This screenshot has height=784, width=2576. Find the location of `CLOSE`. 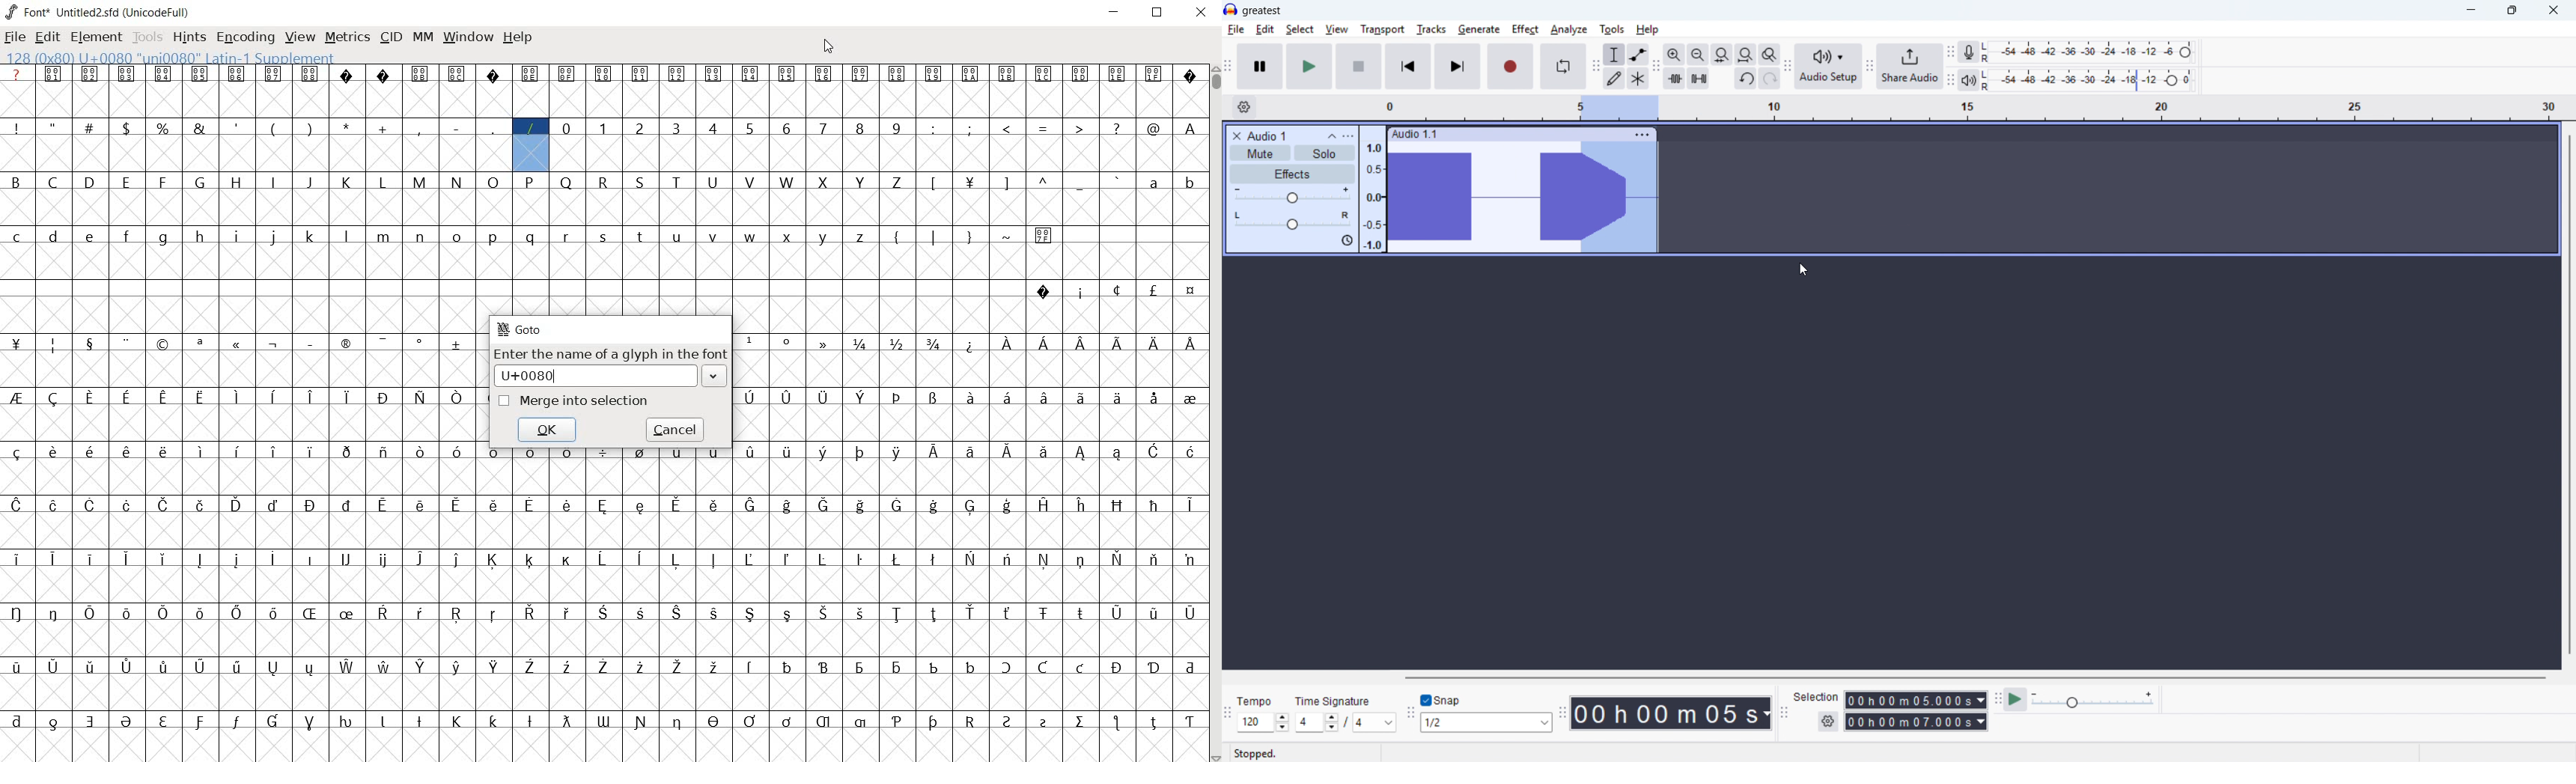

CLOSE is located at coordinates (1201, 13).